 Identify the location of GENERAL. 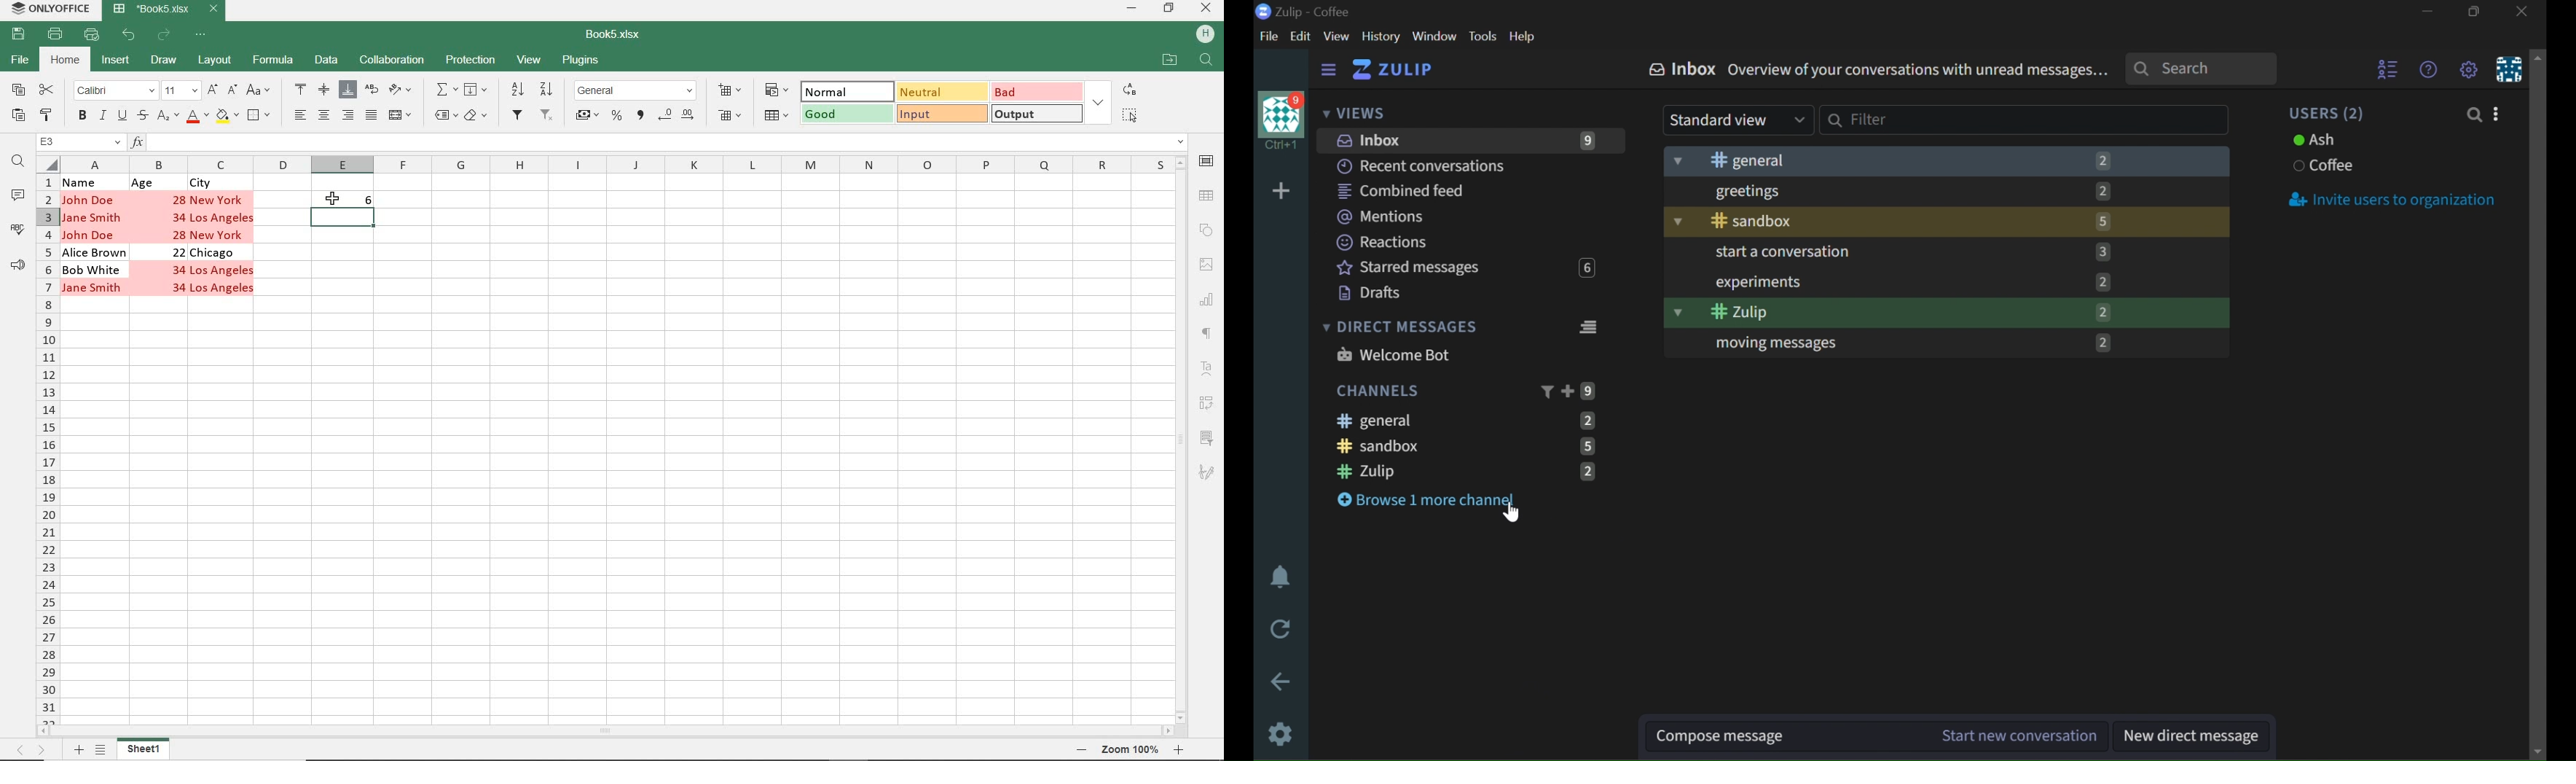
(1947, 158).